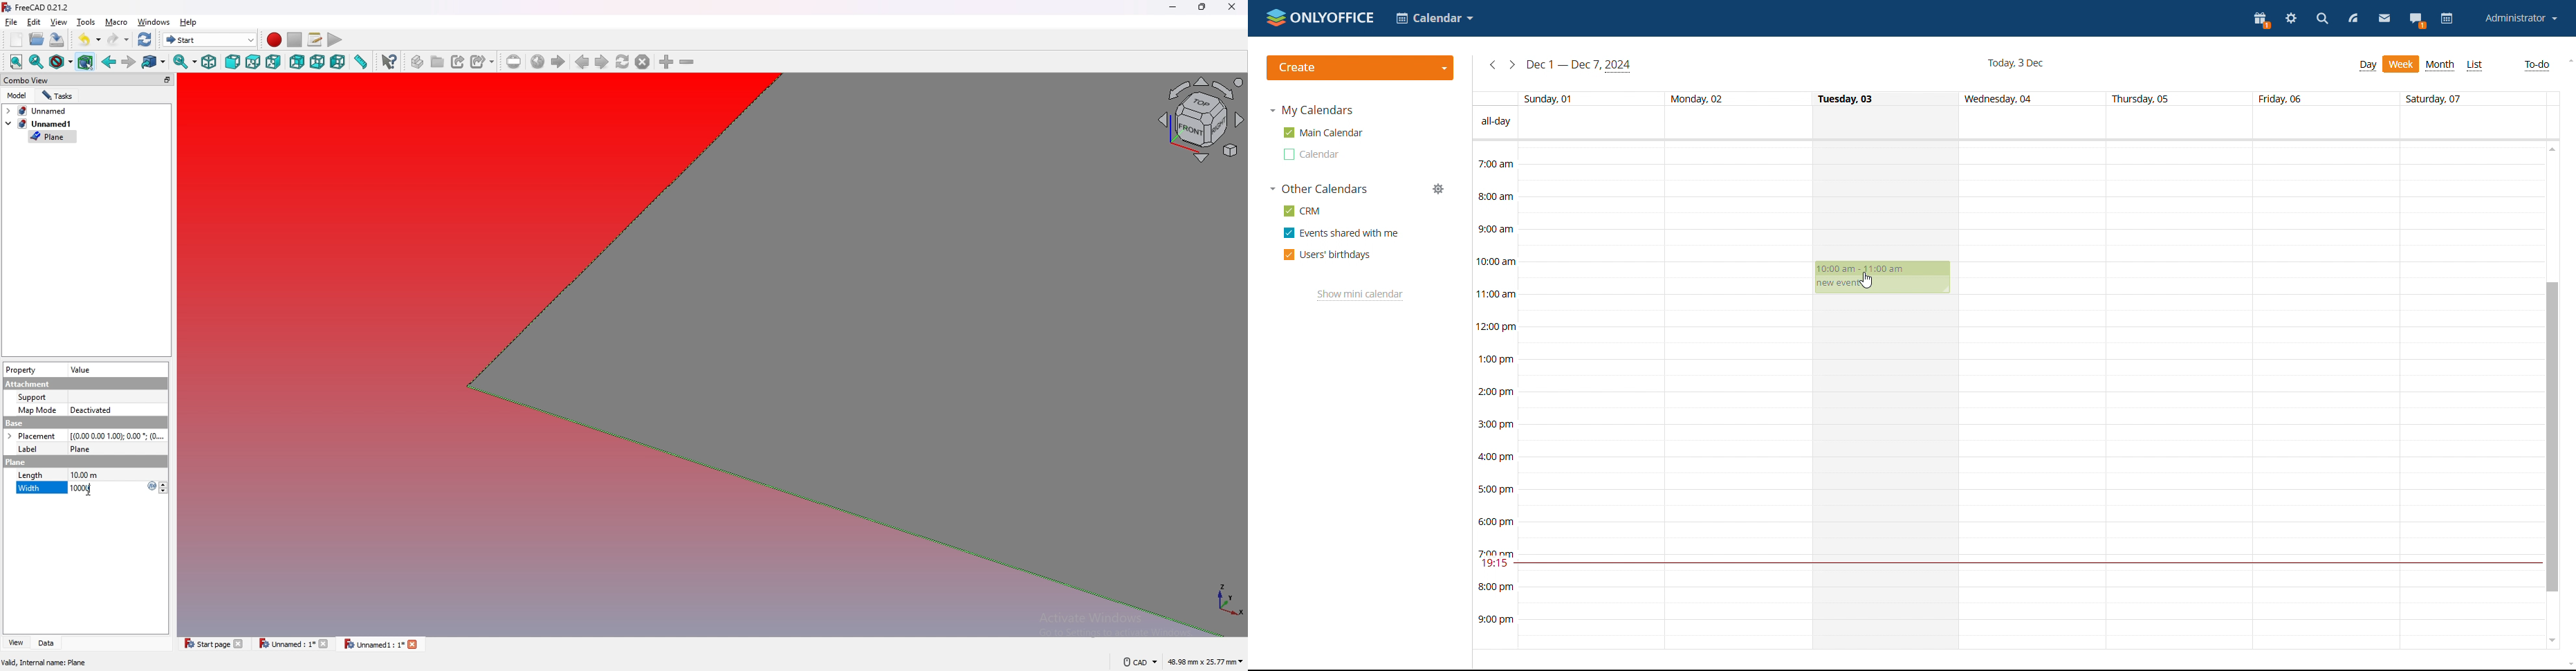 The height and width of the screenshot is (672, 2576). What do you see at coordinates (189, 22) in the screenshot?
I see `help` at bounding box center [189, 22].